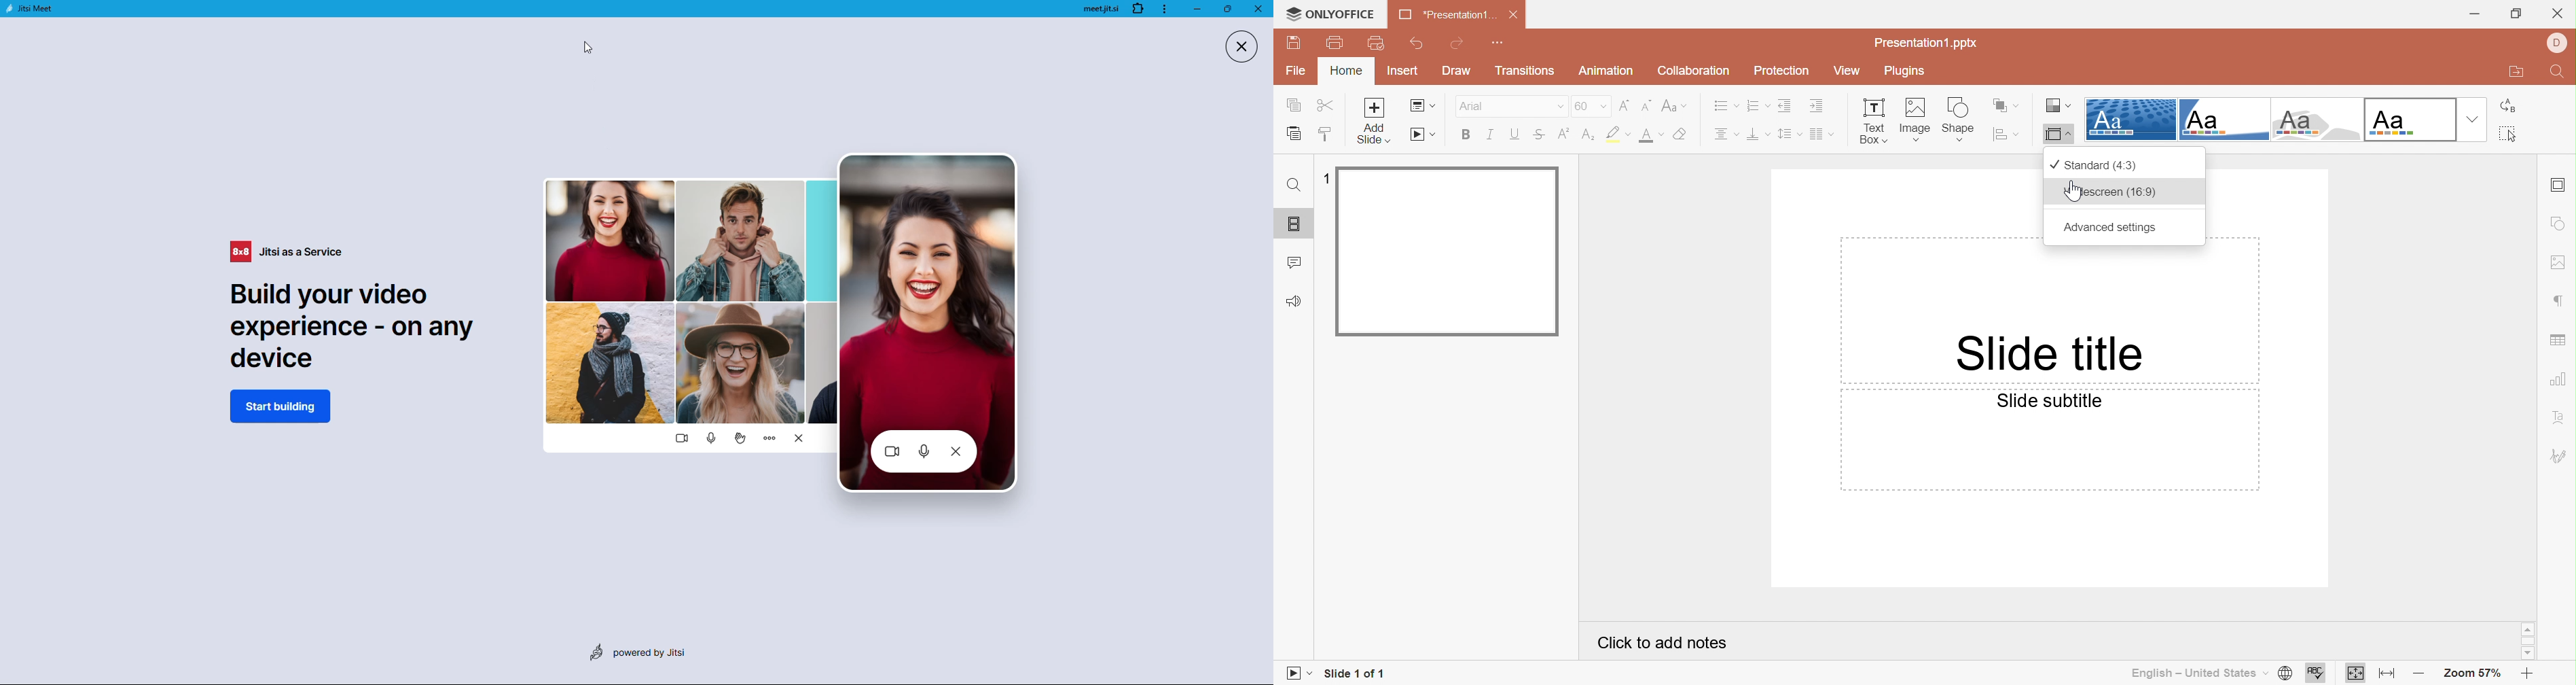  I want to click on Comments, so click(1293, 263).